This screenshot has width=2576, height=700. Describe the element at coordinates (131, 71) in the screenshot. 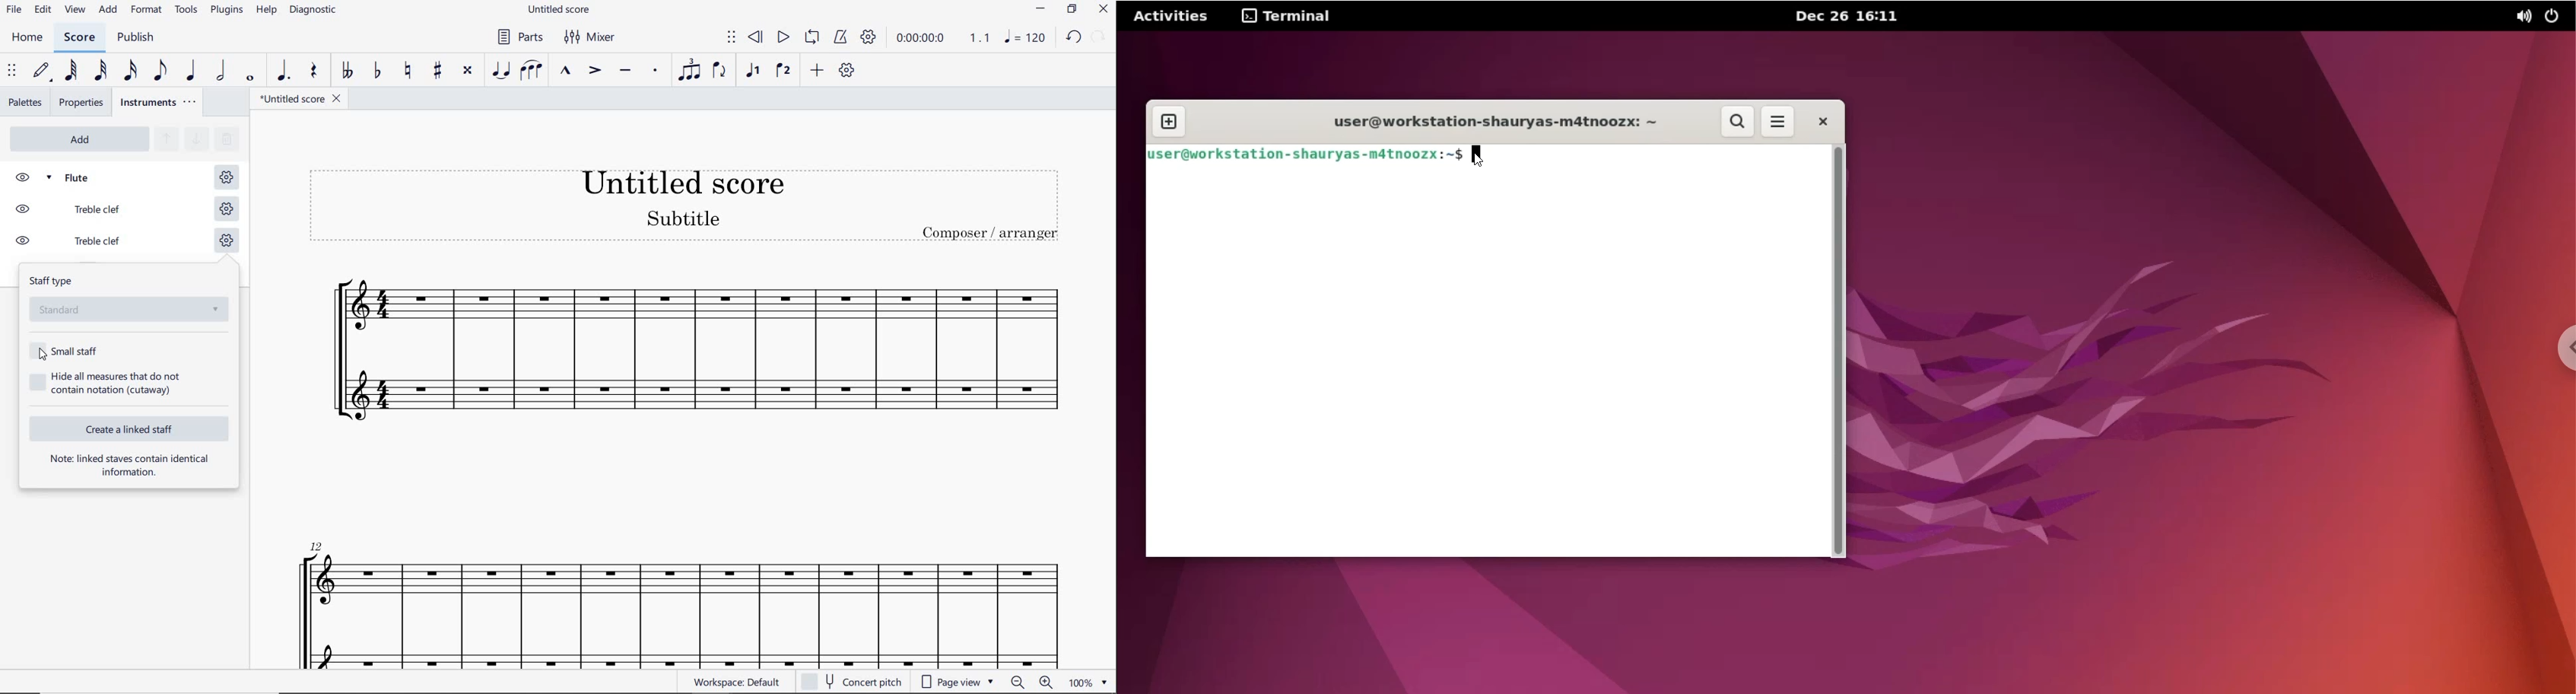

I see `16TH NOTE` at that location.